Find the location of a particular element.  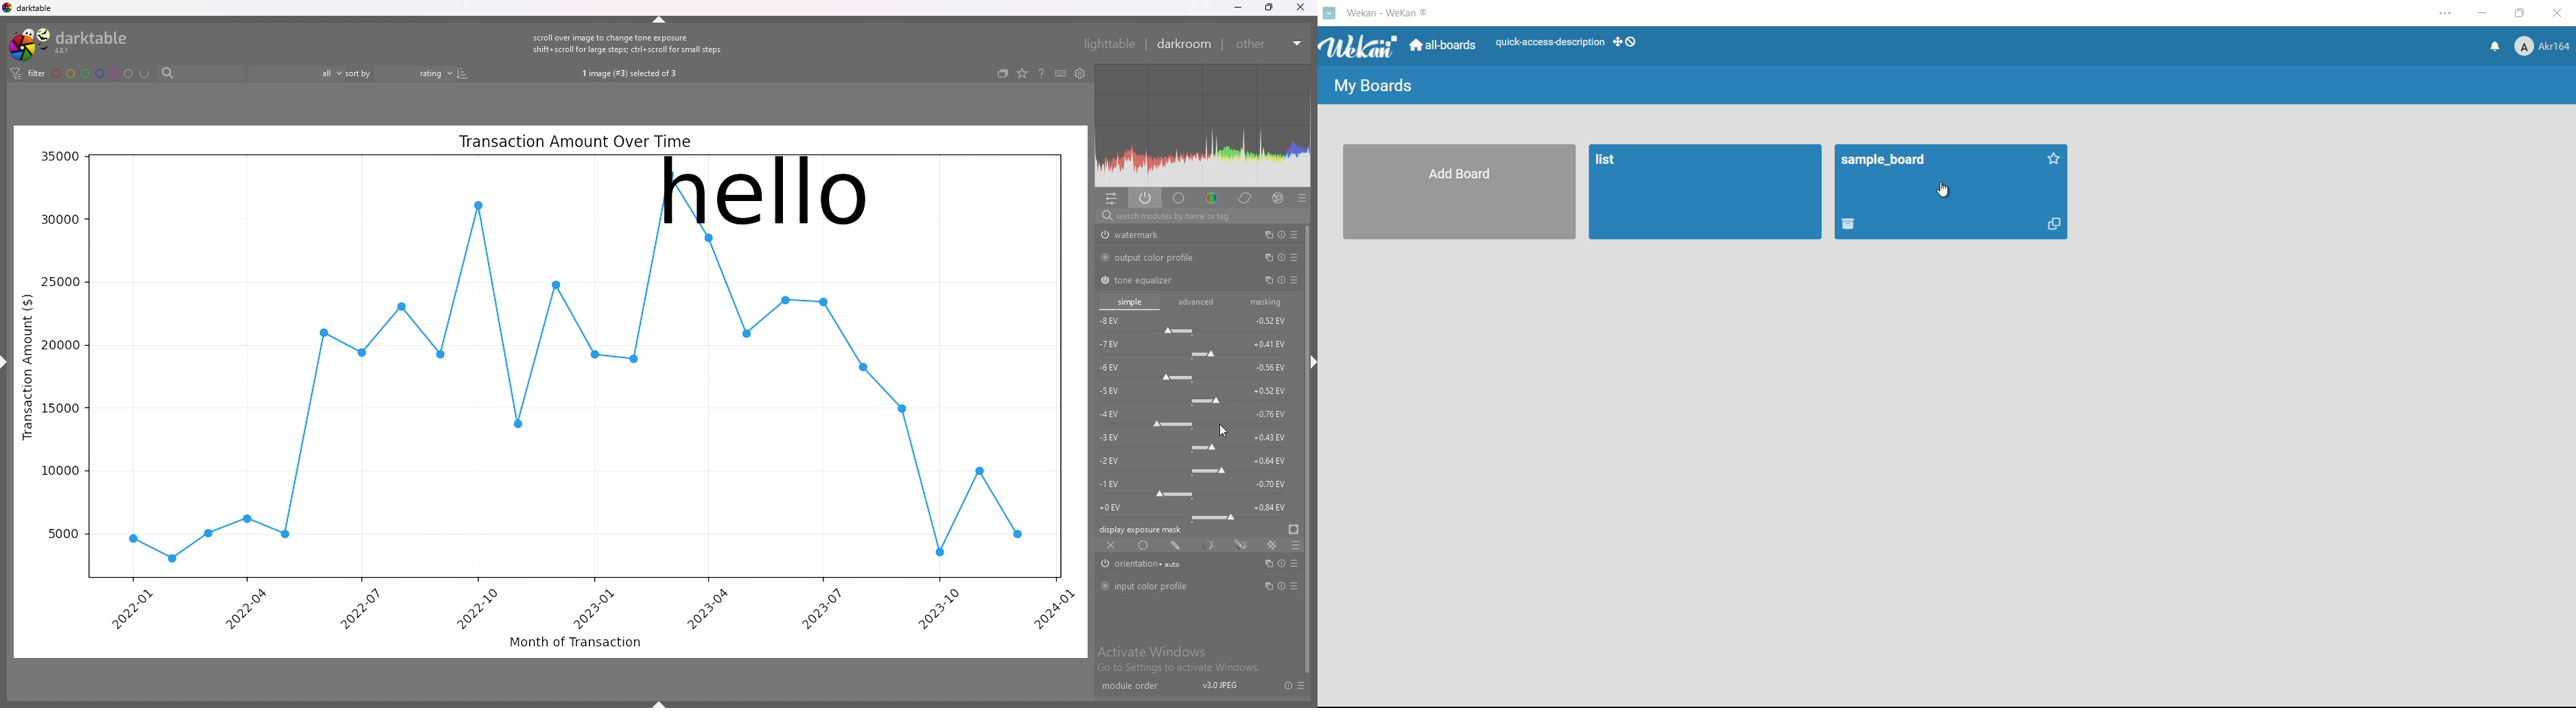

app name is located at coordinates (1390, 14).